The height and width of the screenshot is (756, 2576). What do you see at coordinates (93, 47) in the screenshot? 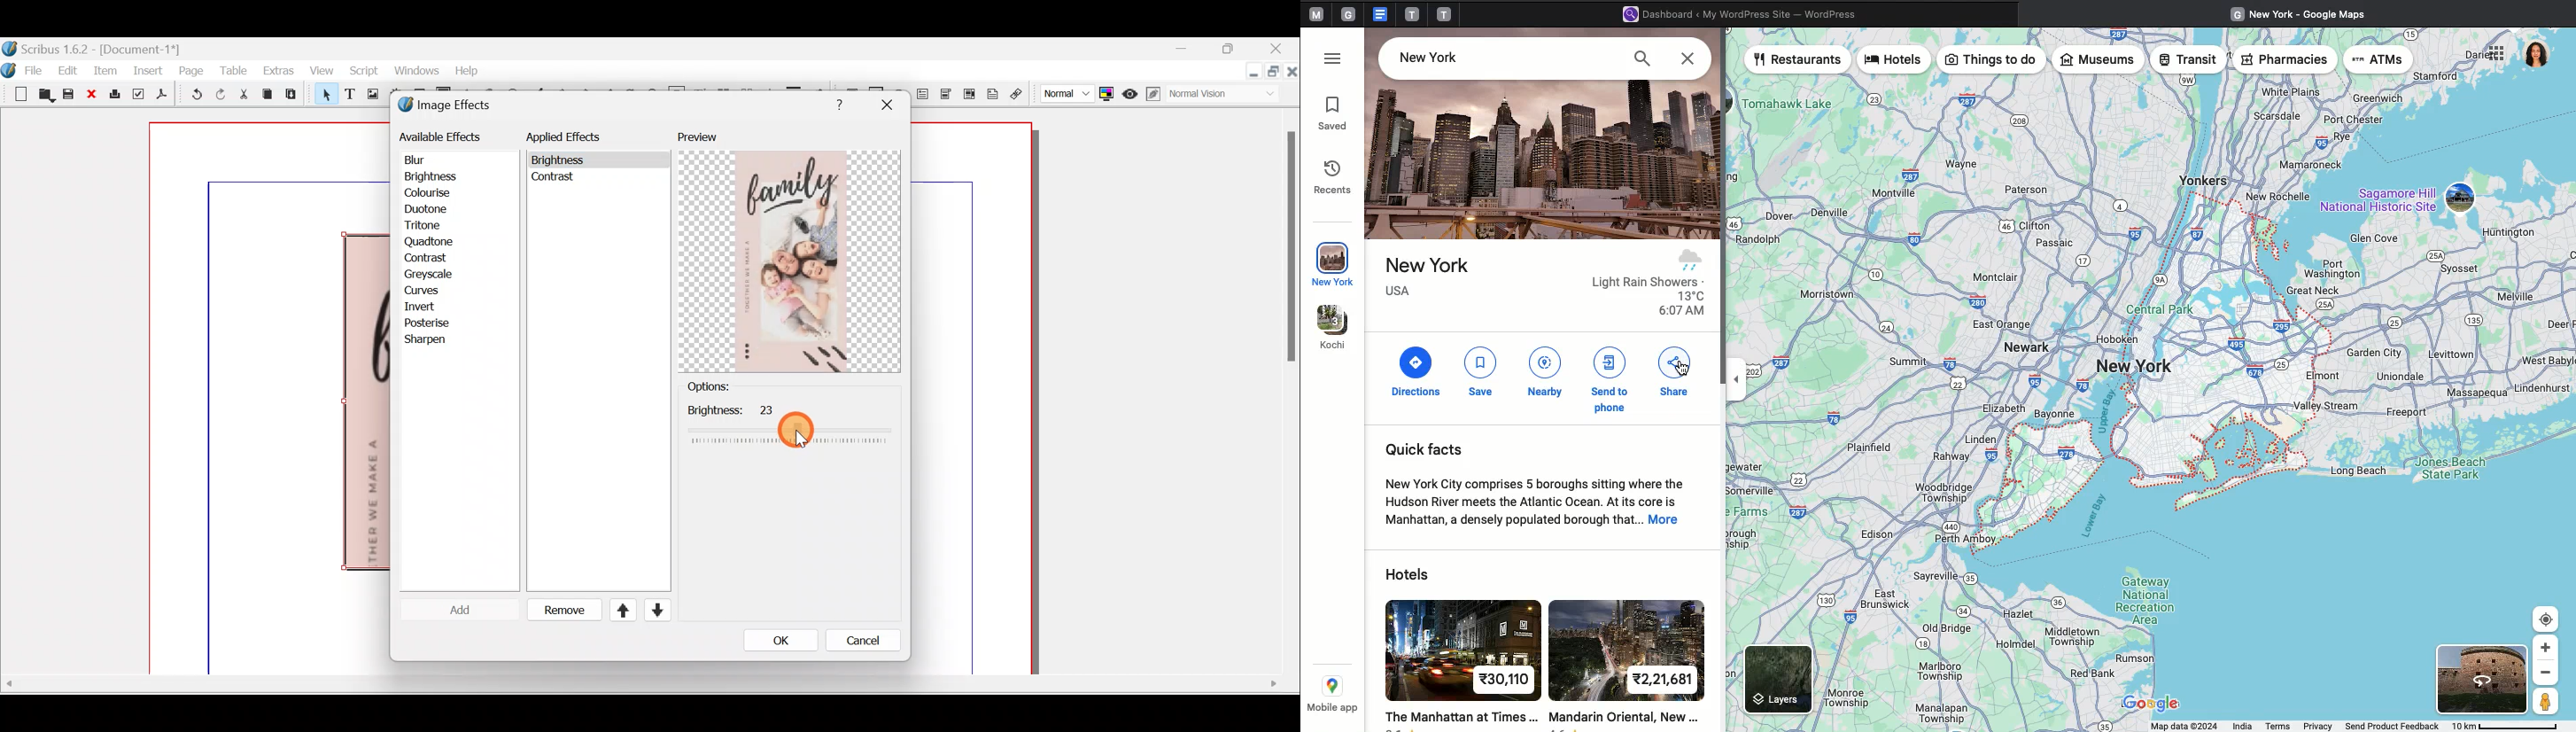
I see `Document name` at bounding box center [93, 47].